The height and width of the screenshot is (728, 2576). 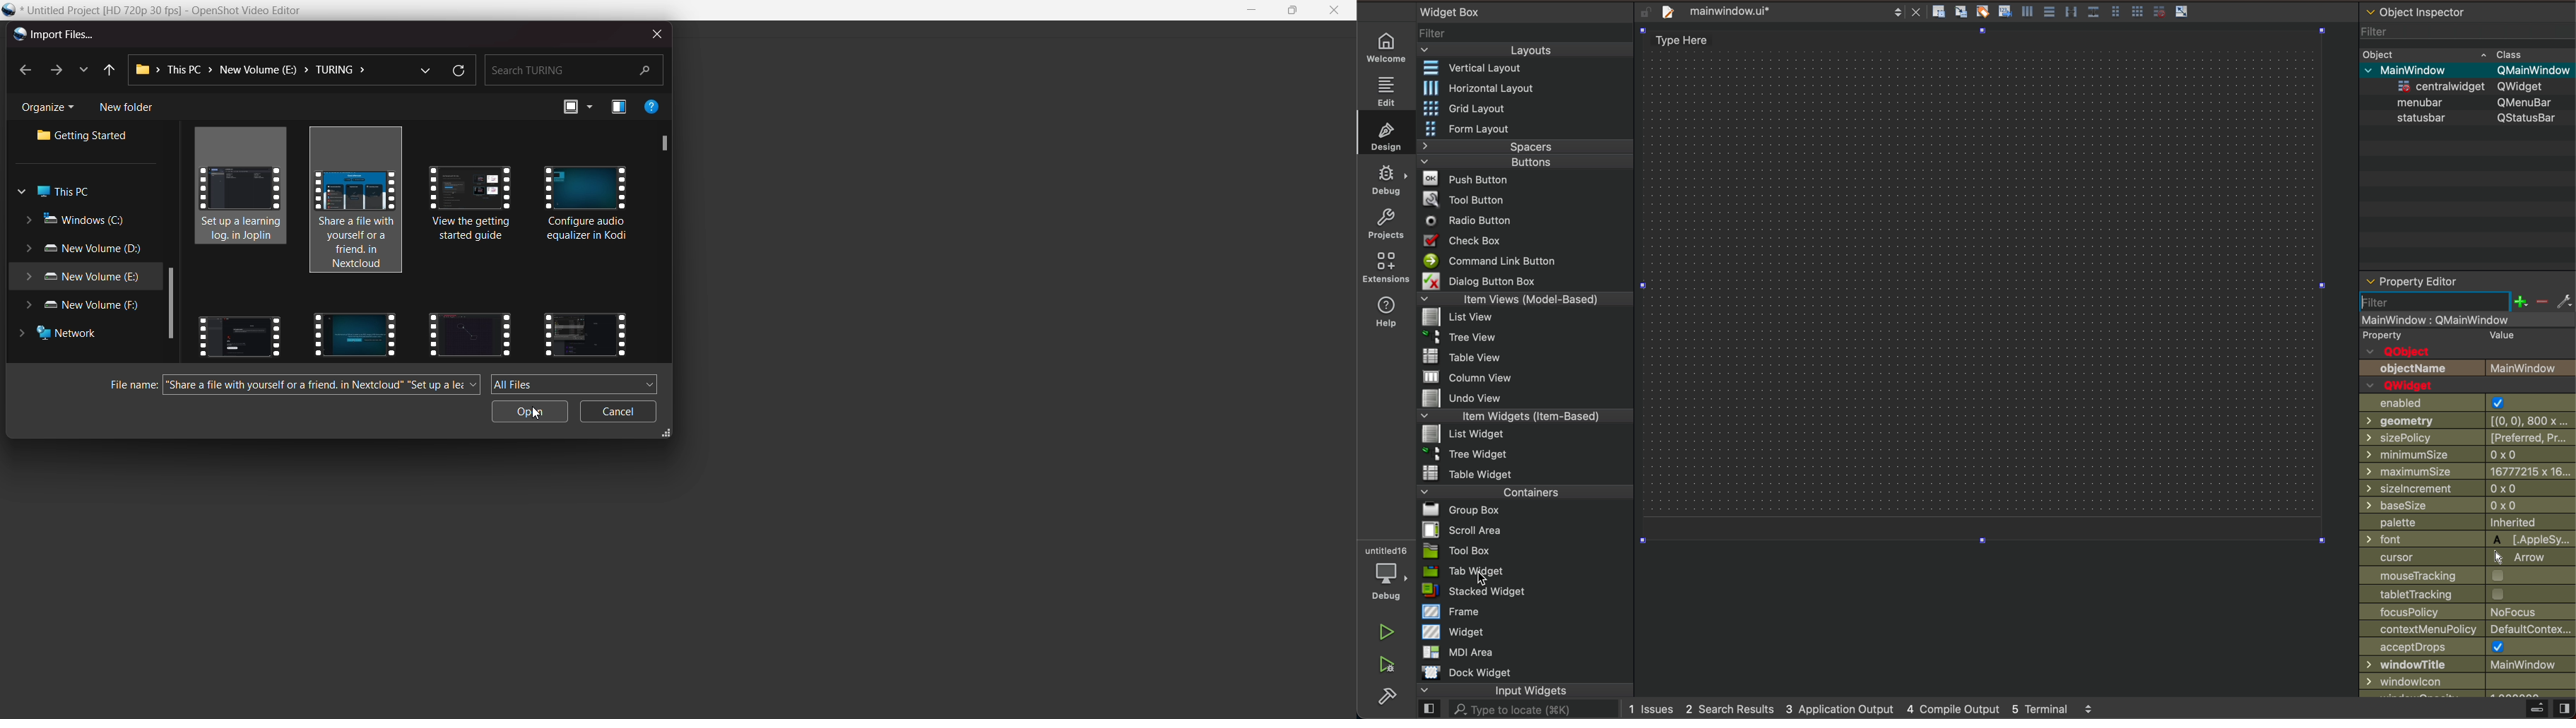 I want to click on design area, so click(x=1983, y=284).